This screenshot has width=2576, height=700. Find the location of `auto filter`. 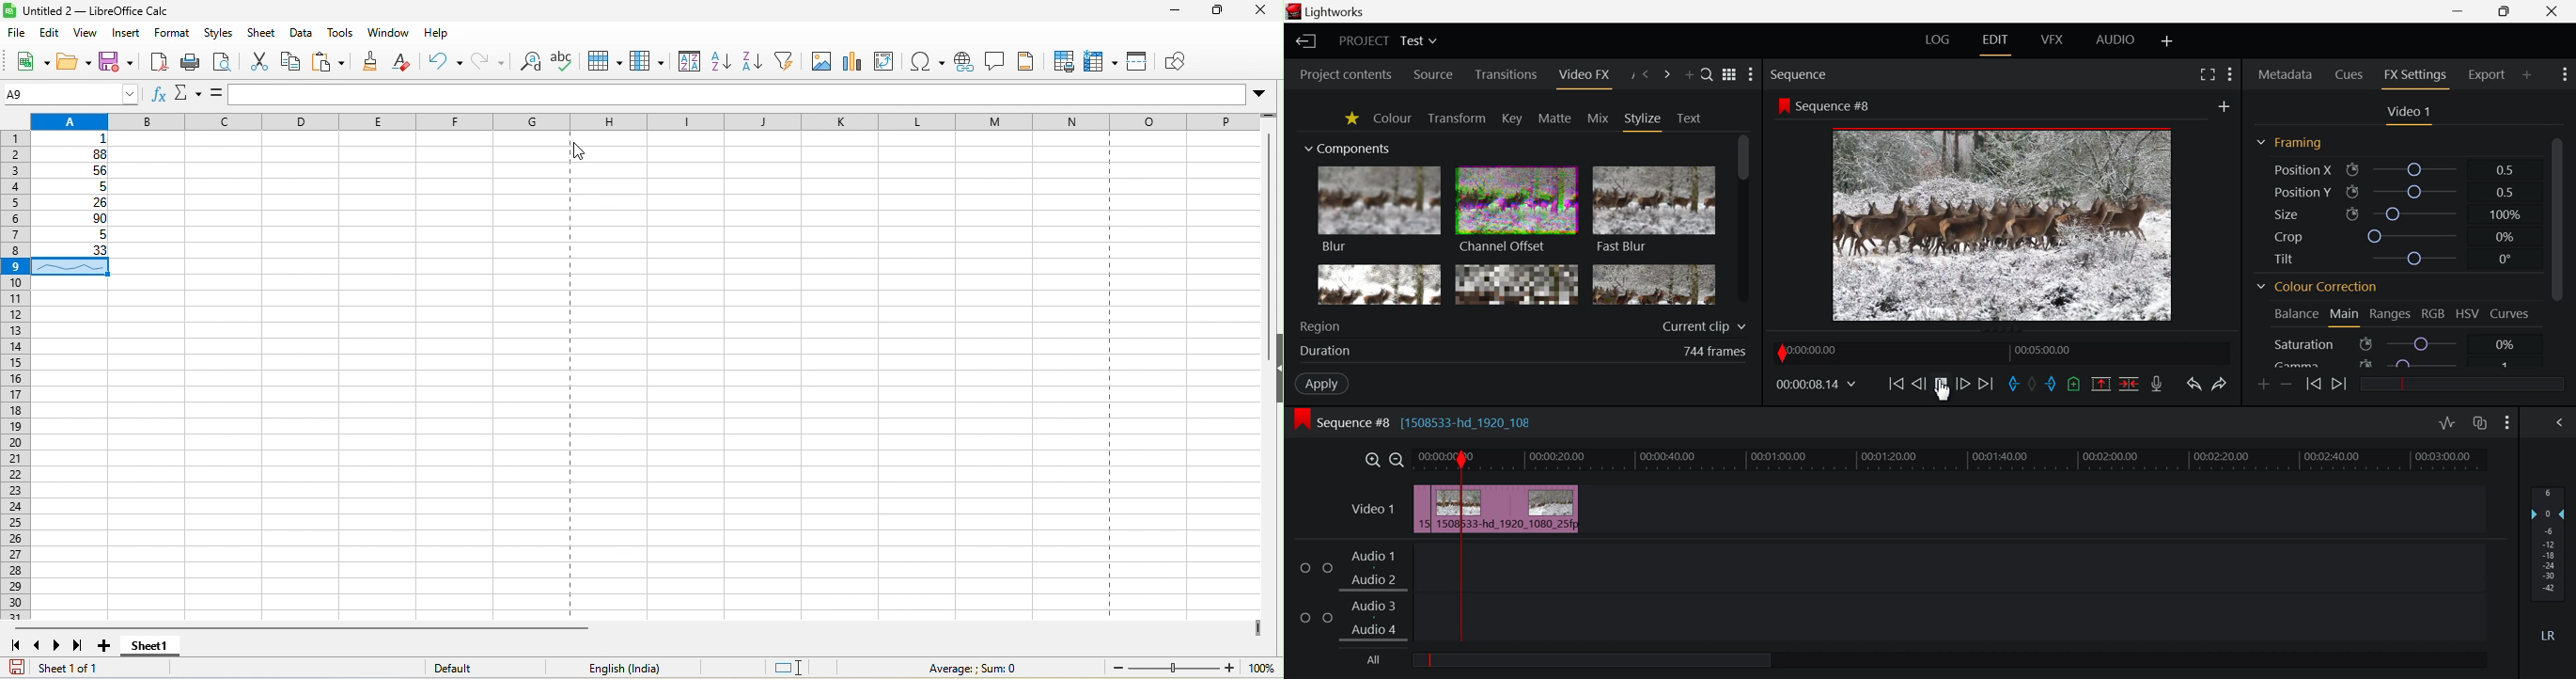

auto filter is located at coordinates (789, 61).